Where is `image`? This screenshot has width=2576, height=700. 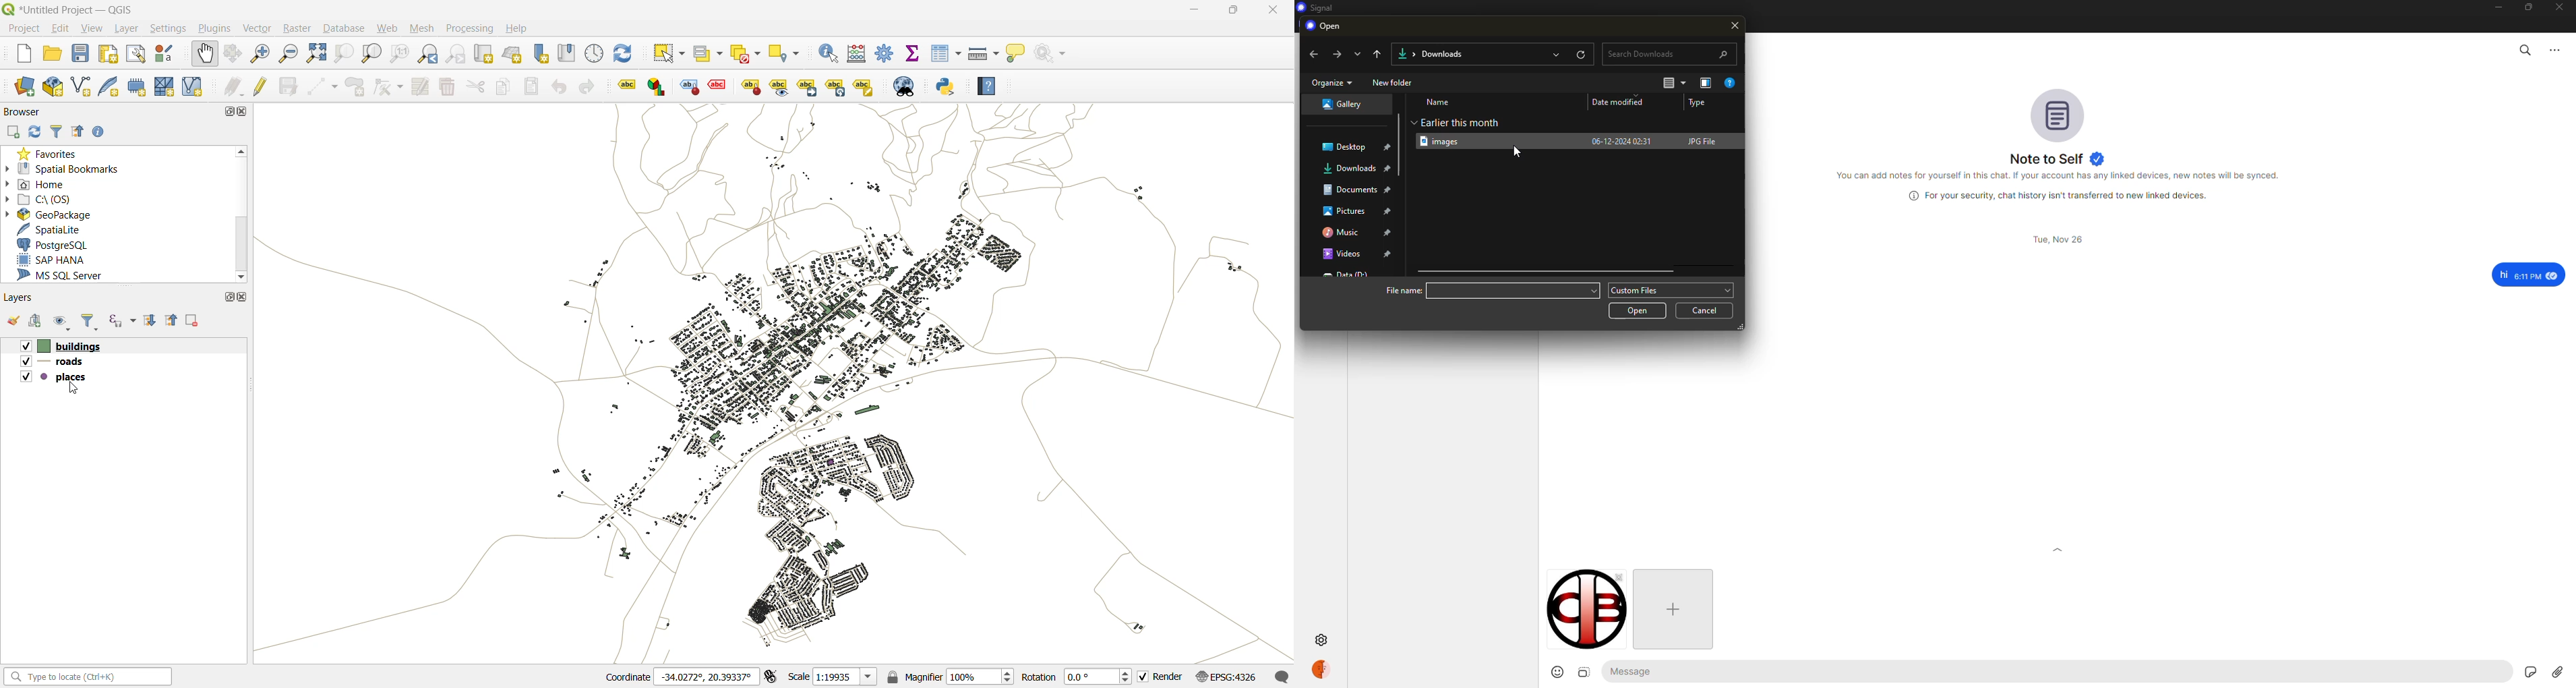 image is located at coordinates (1583, 672).